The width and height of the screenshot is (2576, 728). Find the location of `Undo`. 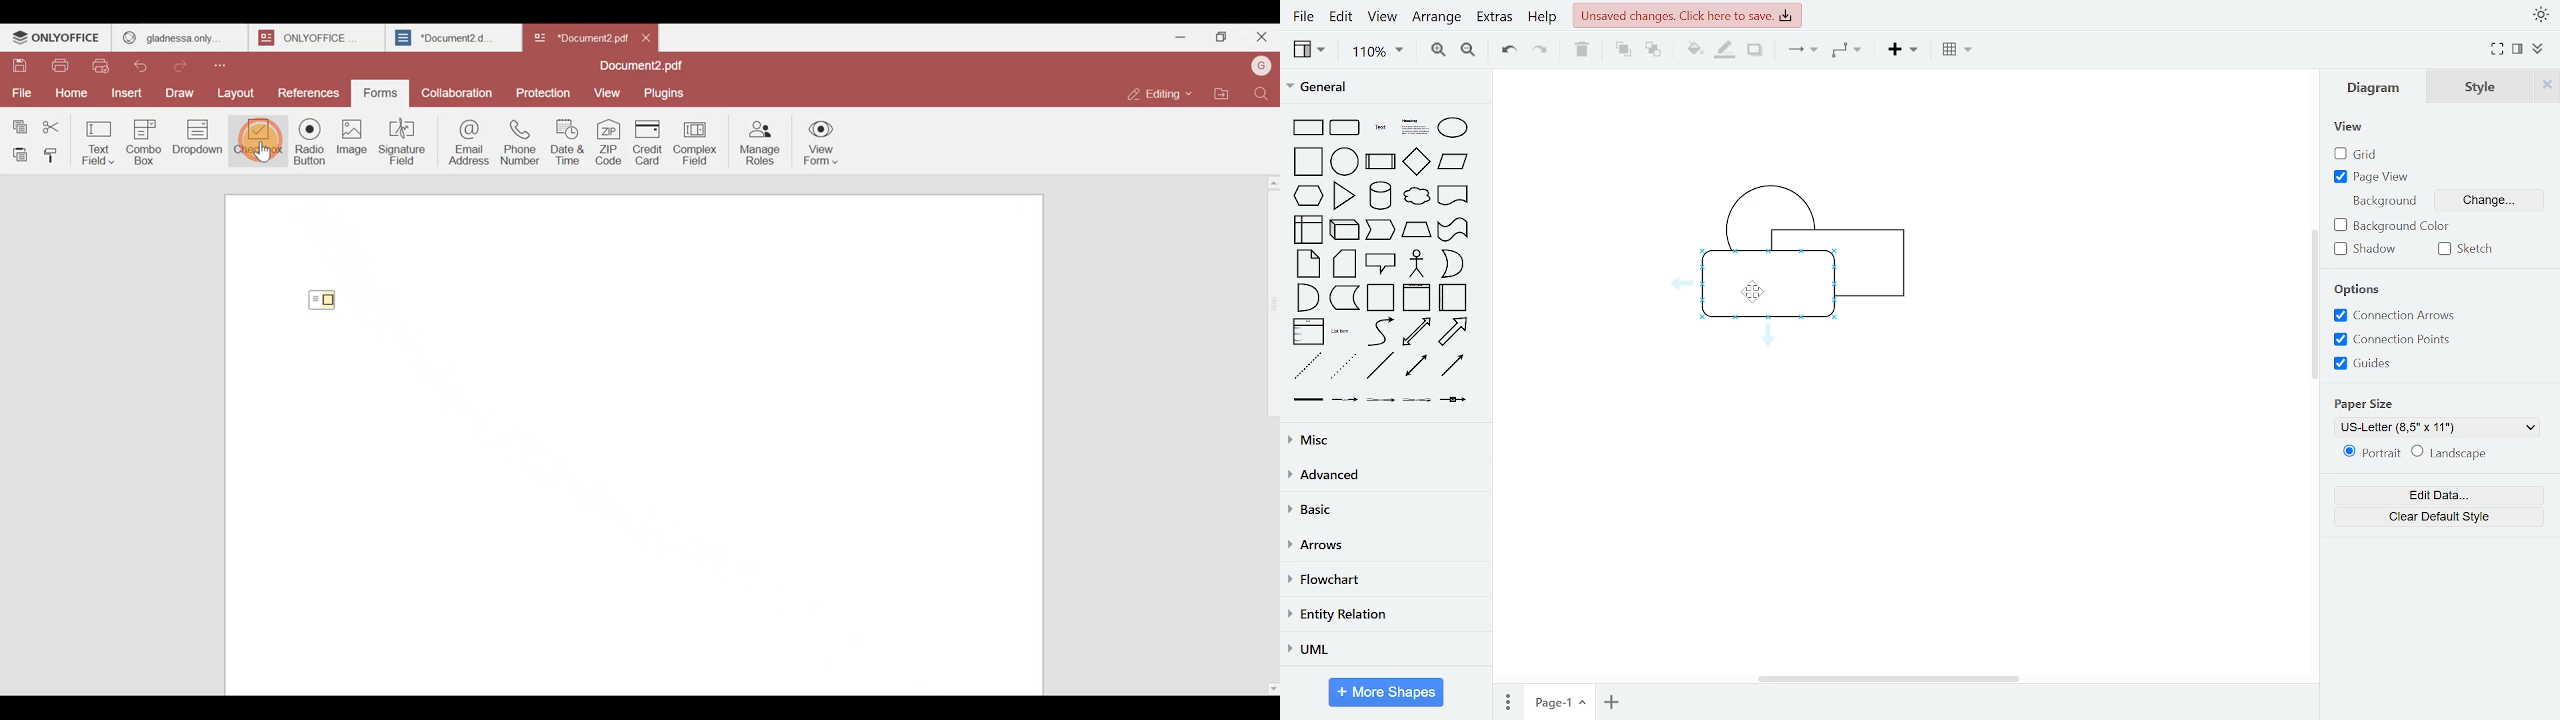

Undo is located at coordinates (147, 63).